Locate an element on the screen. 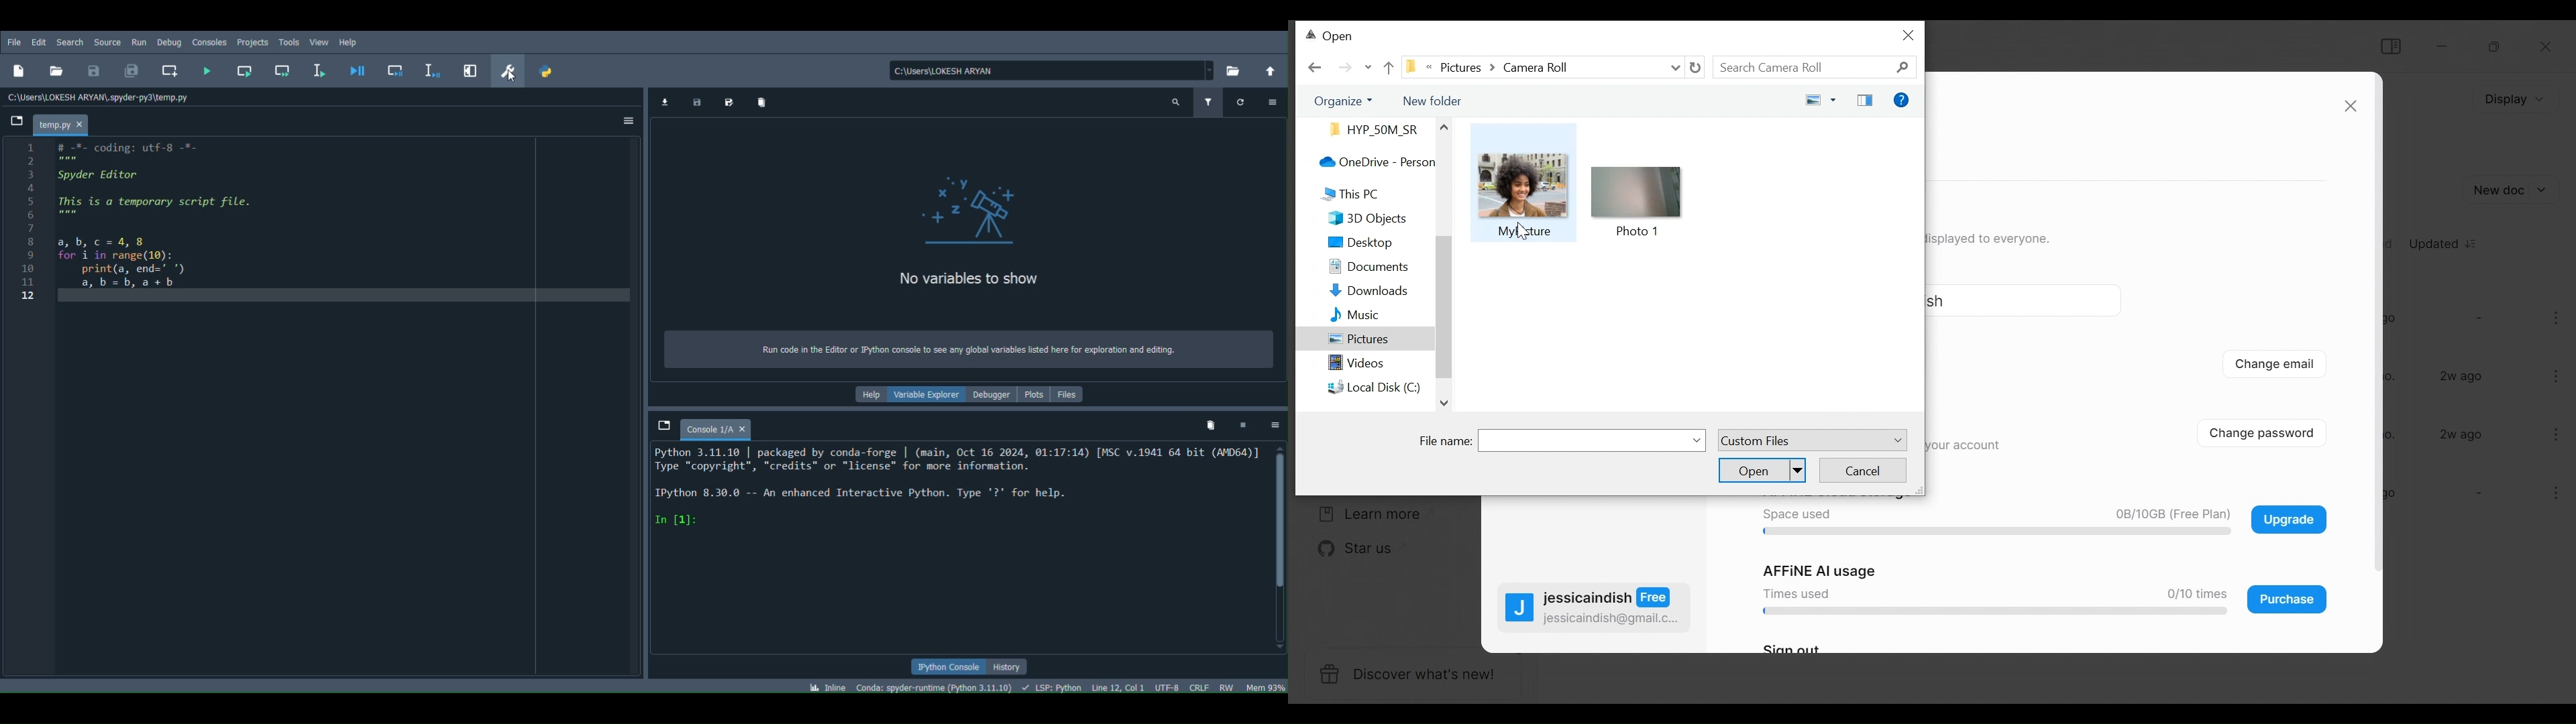 Image resolution: width=2576 pixels, height=728 pixels. Options is located at coordinates (629, 121).